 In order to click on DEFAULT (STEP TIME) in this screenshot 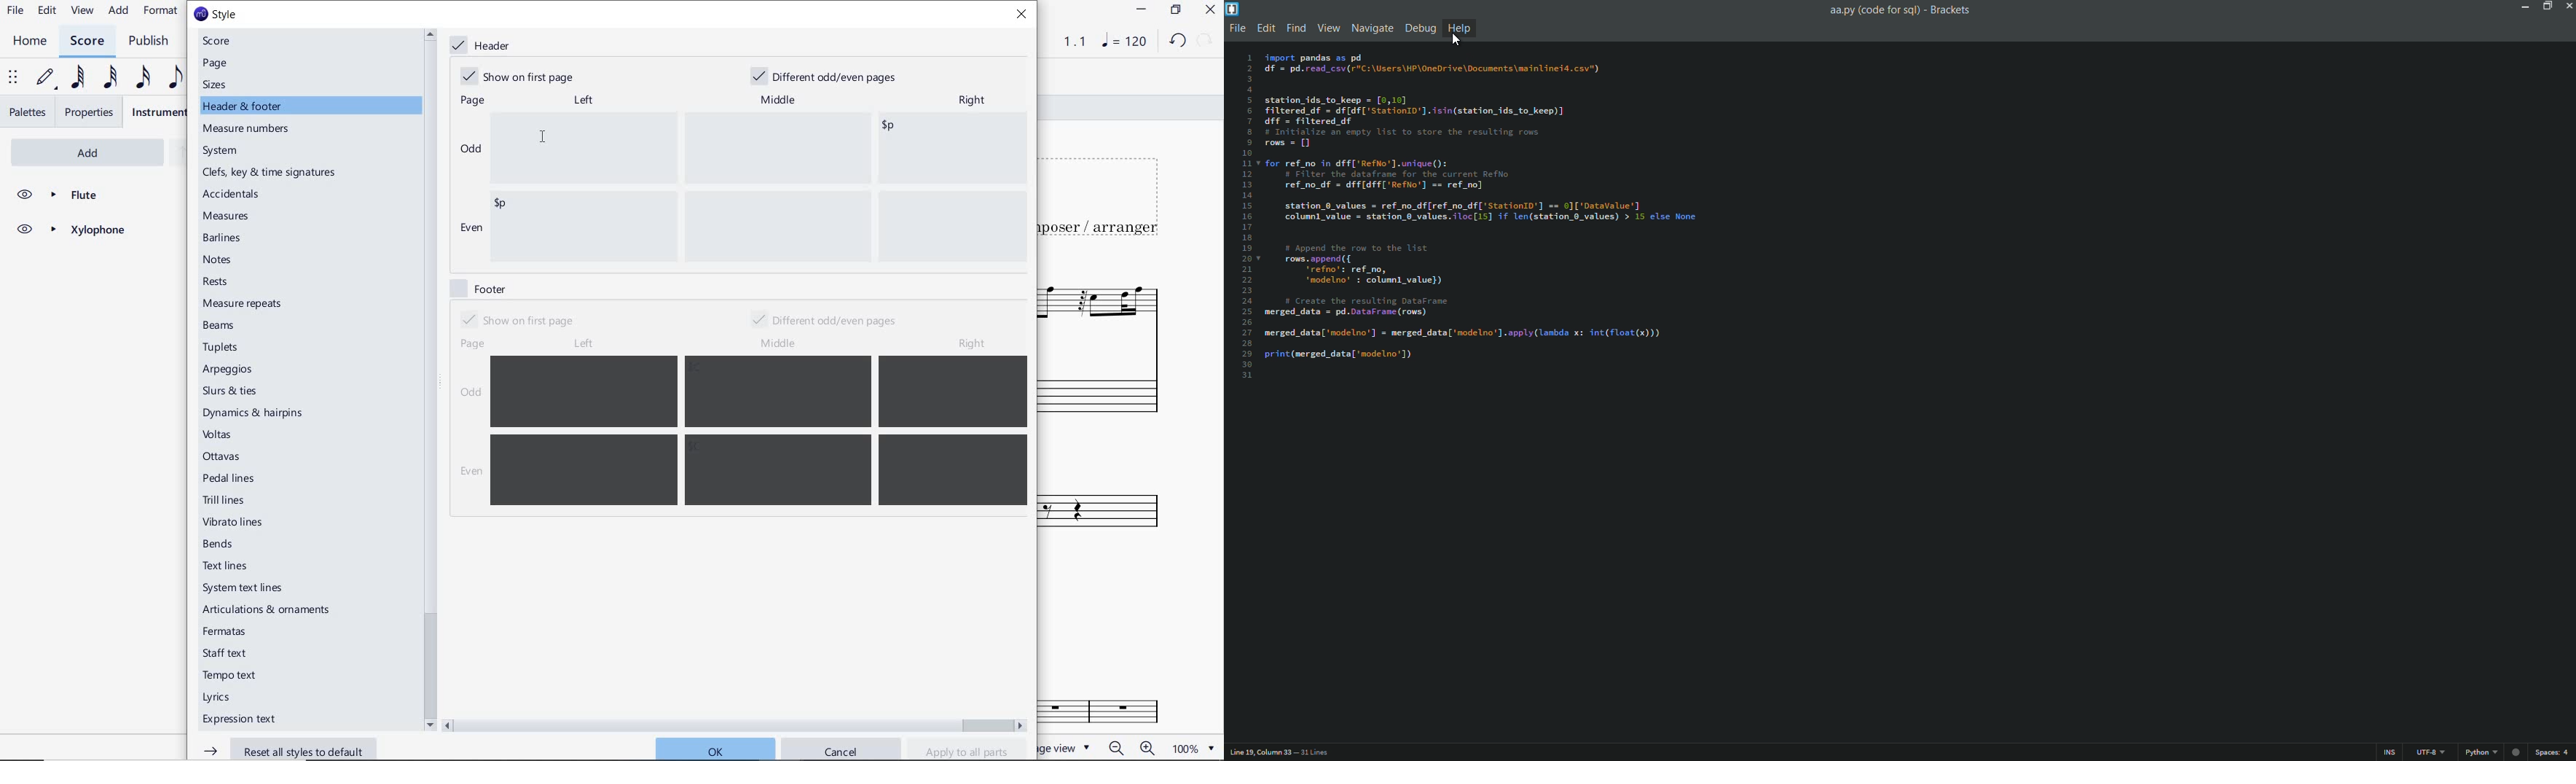, I will do `click(46, 79)`.